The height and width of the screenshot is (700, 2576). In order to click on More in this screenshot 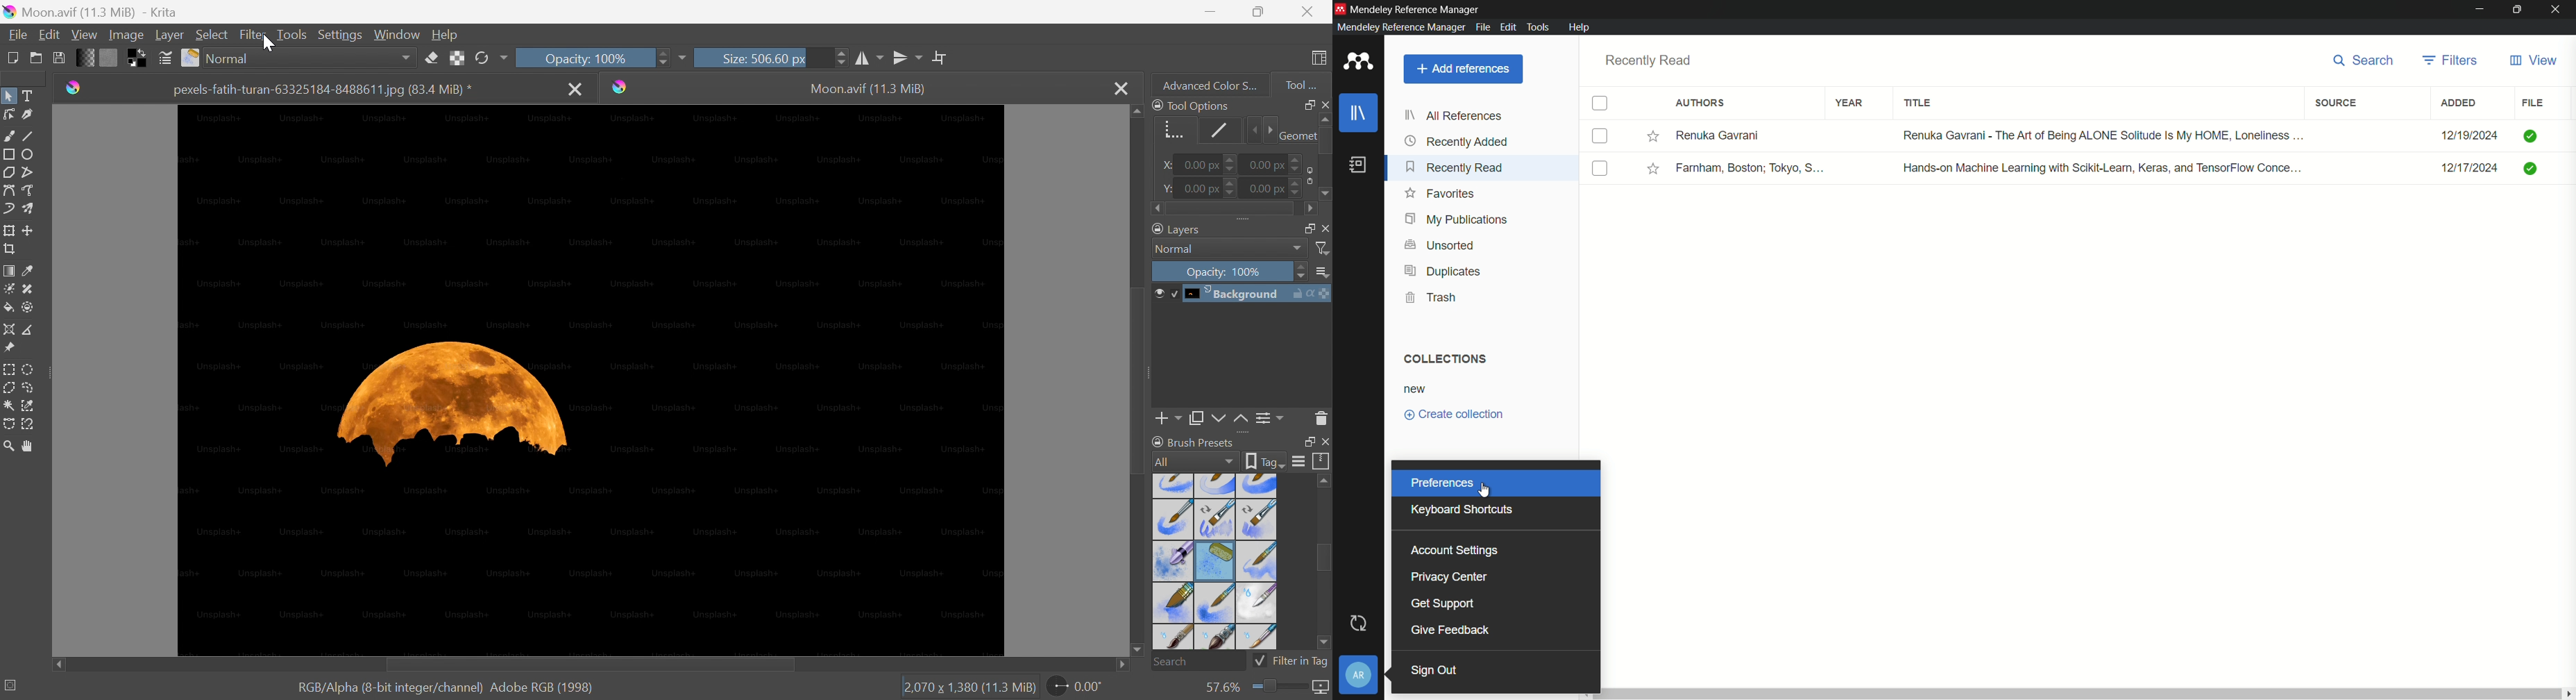, I will do `click(681, 60)`.